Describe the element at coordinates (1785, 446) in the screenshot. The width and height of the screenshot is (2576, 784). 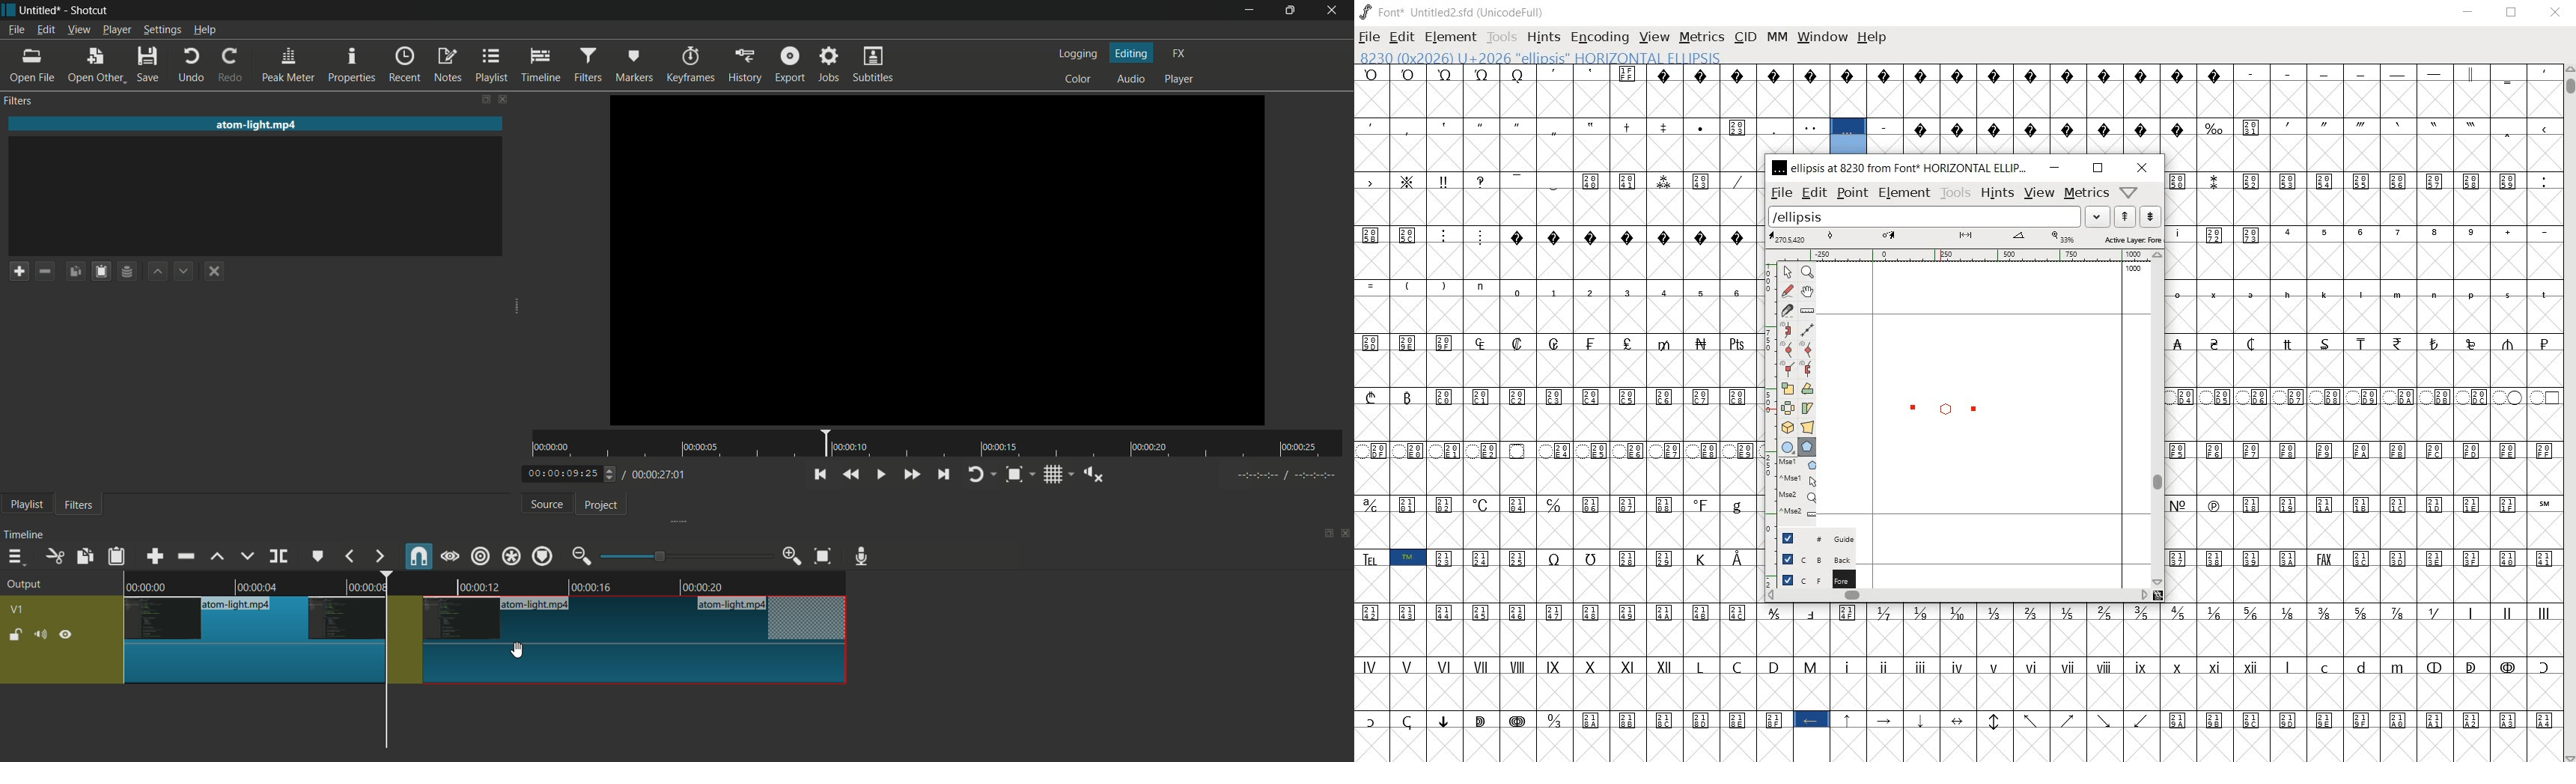
I see `rectangle or ellipse` at that location.